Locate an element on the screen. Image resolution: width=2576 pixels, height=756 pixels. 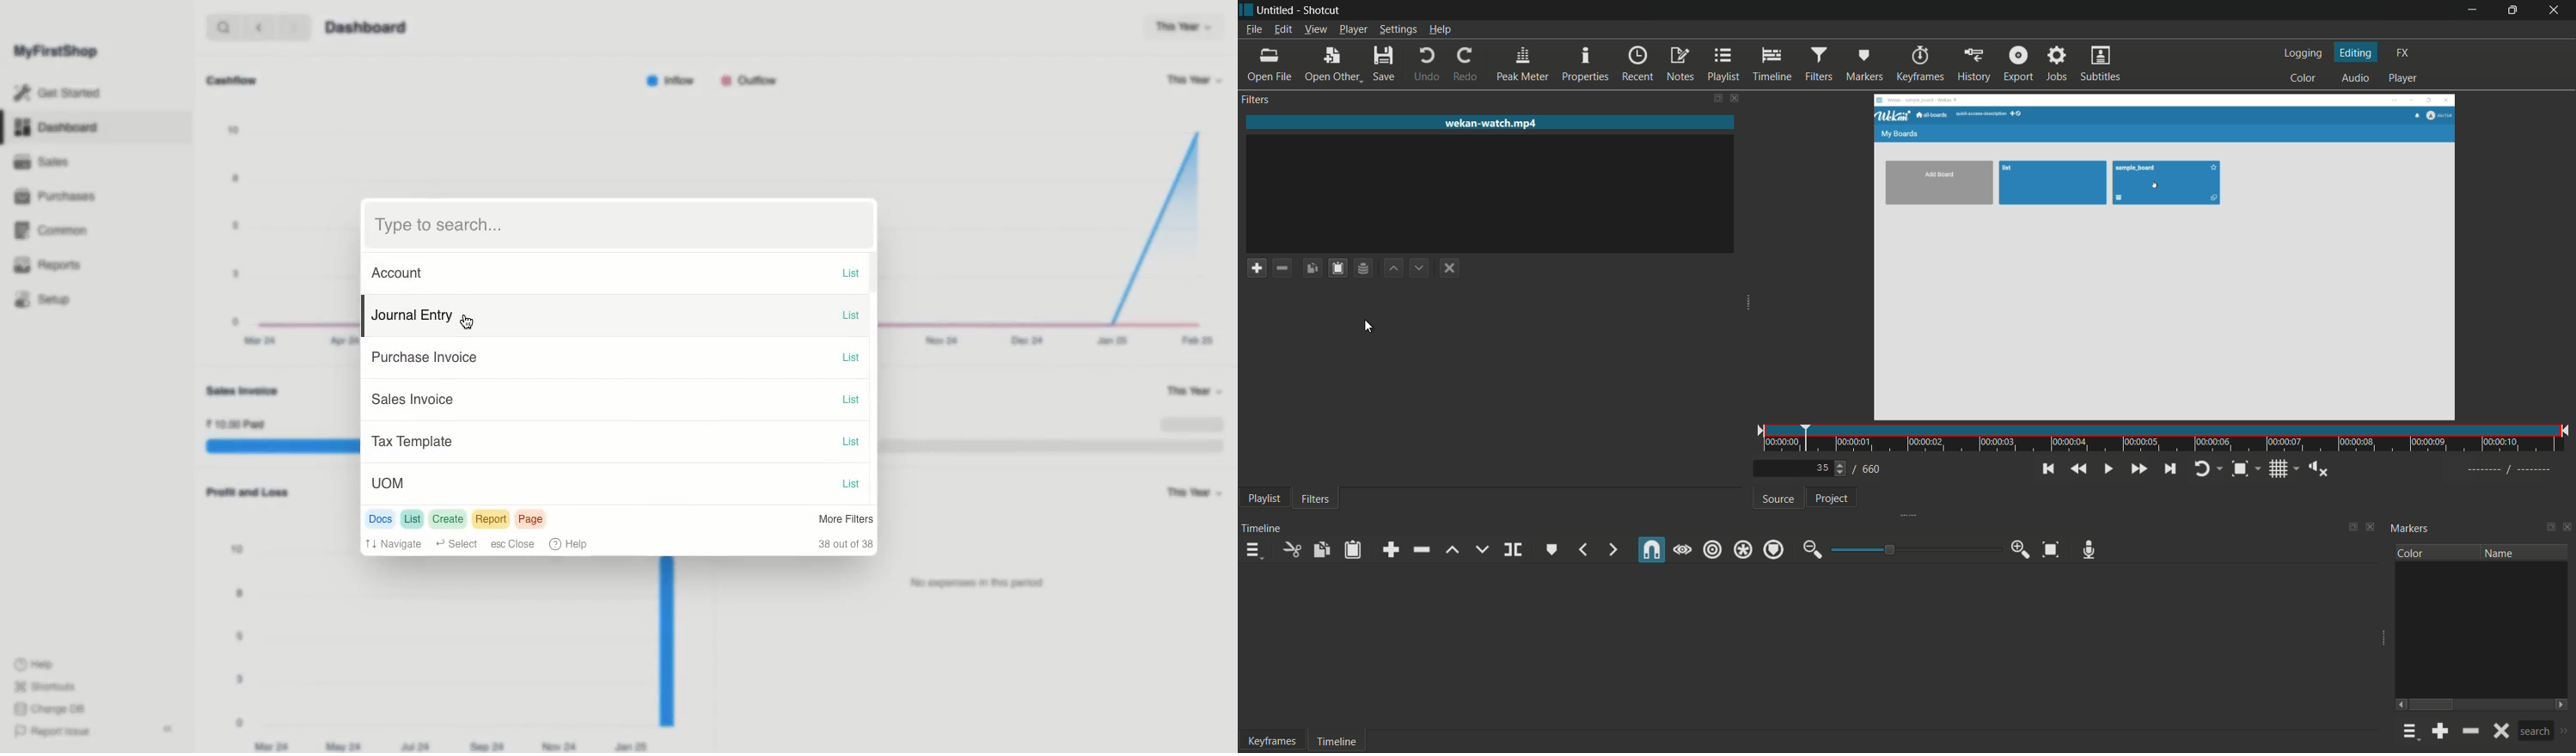
cursor is located at coordinates (466, 323).